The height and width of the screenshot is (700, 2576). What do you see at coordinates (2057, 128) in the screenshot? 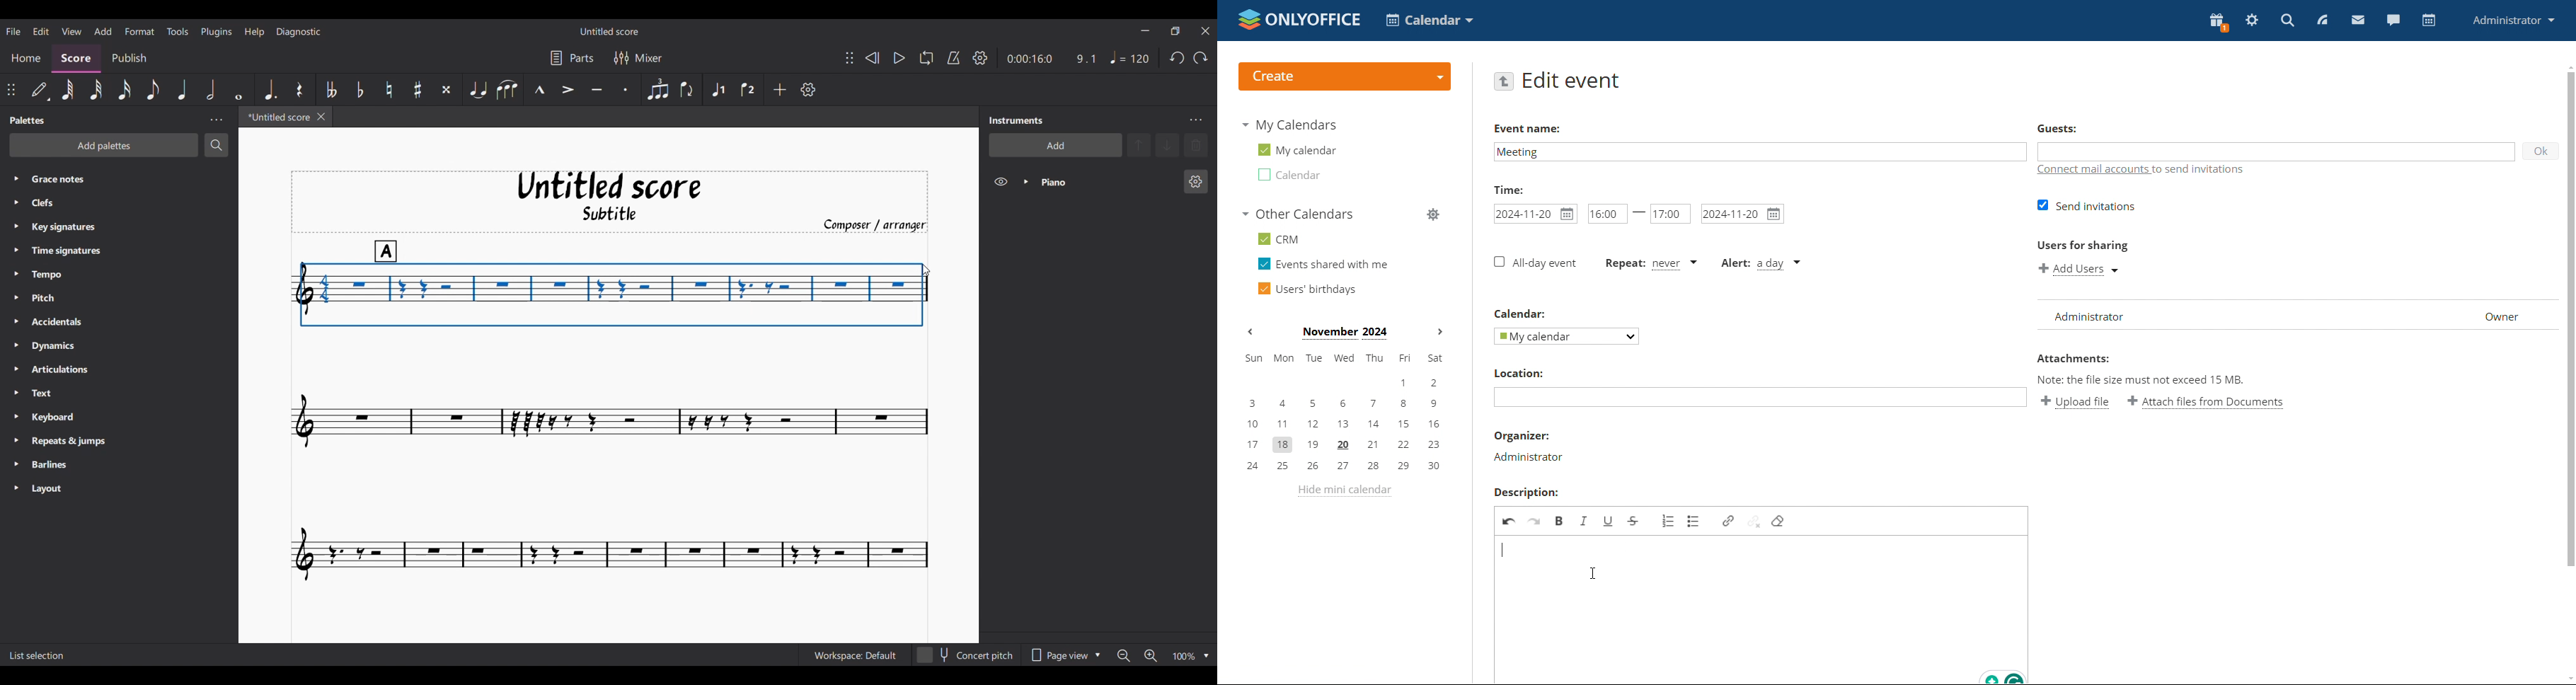
I see `guests` at bounding box center [2057, 128].